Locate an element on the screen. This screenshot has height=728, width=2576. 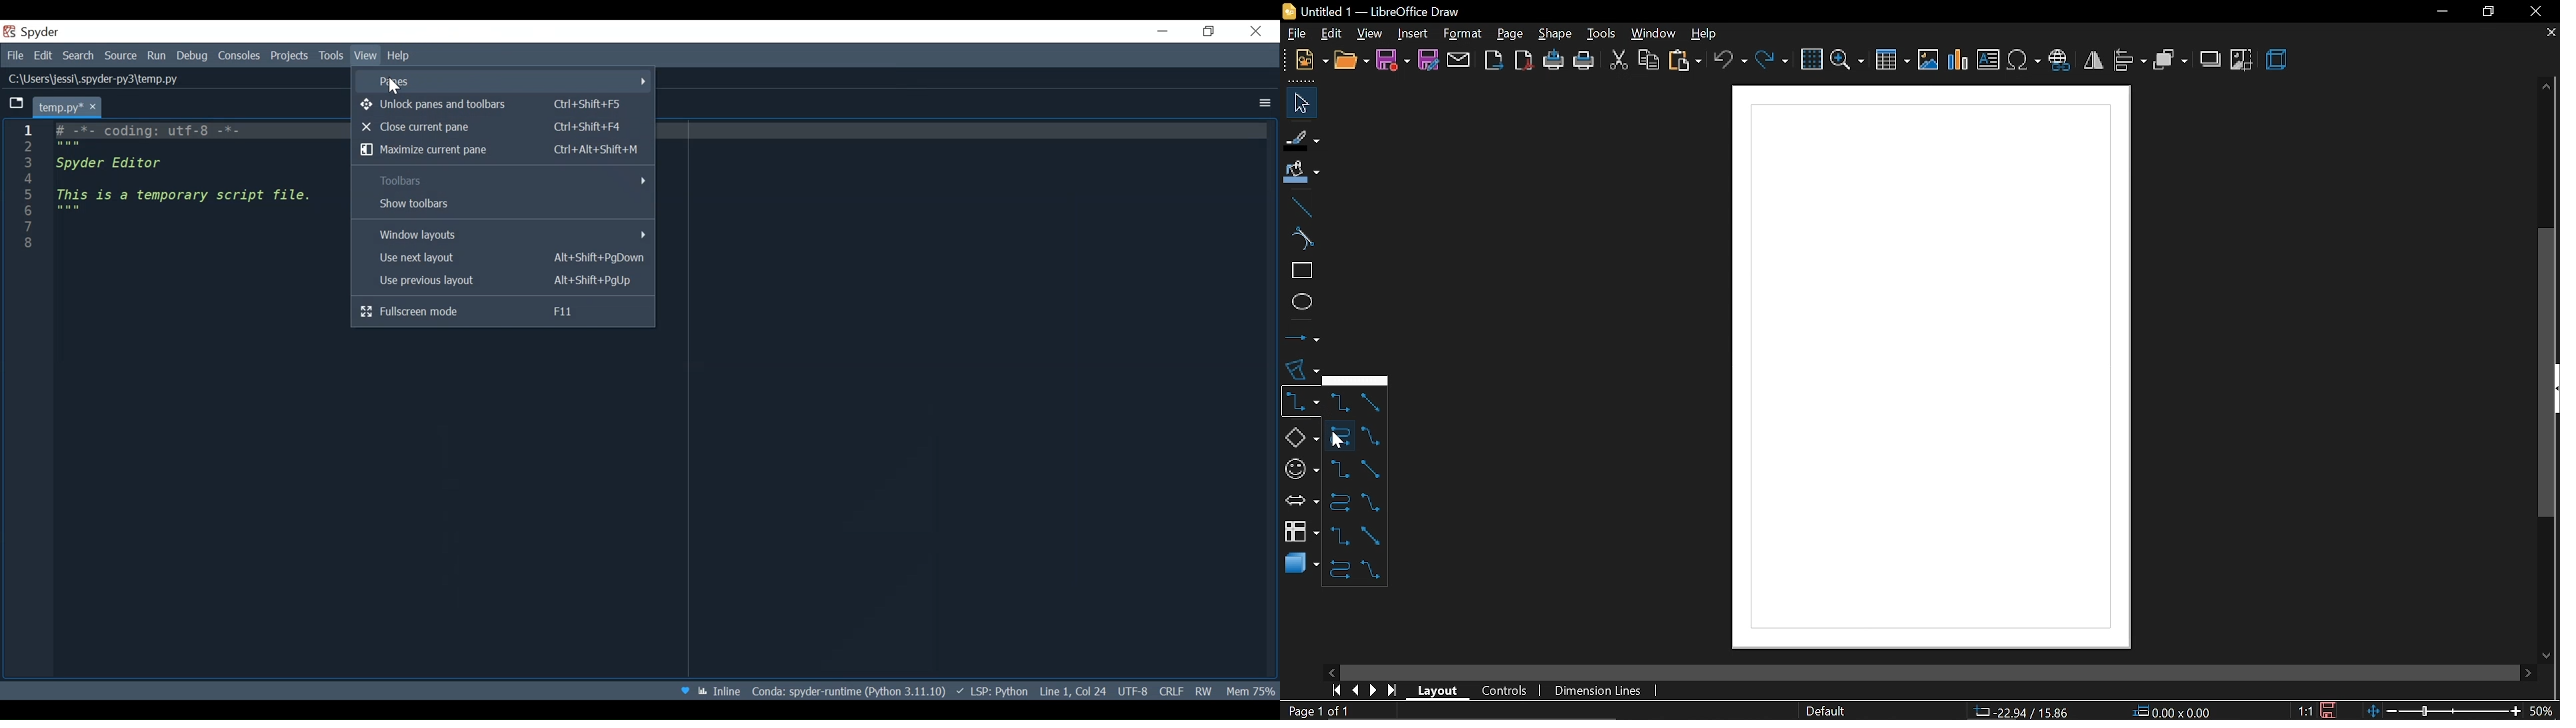
curved connector with arrows is located at coordinates (1340, 572).